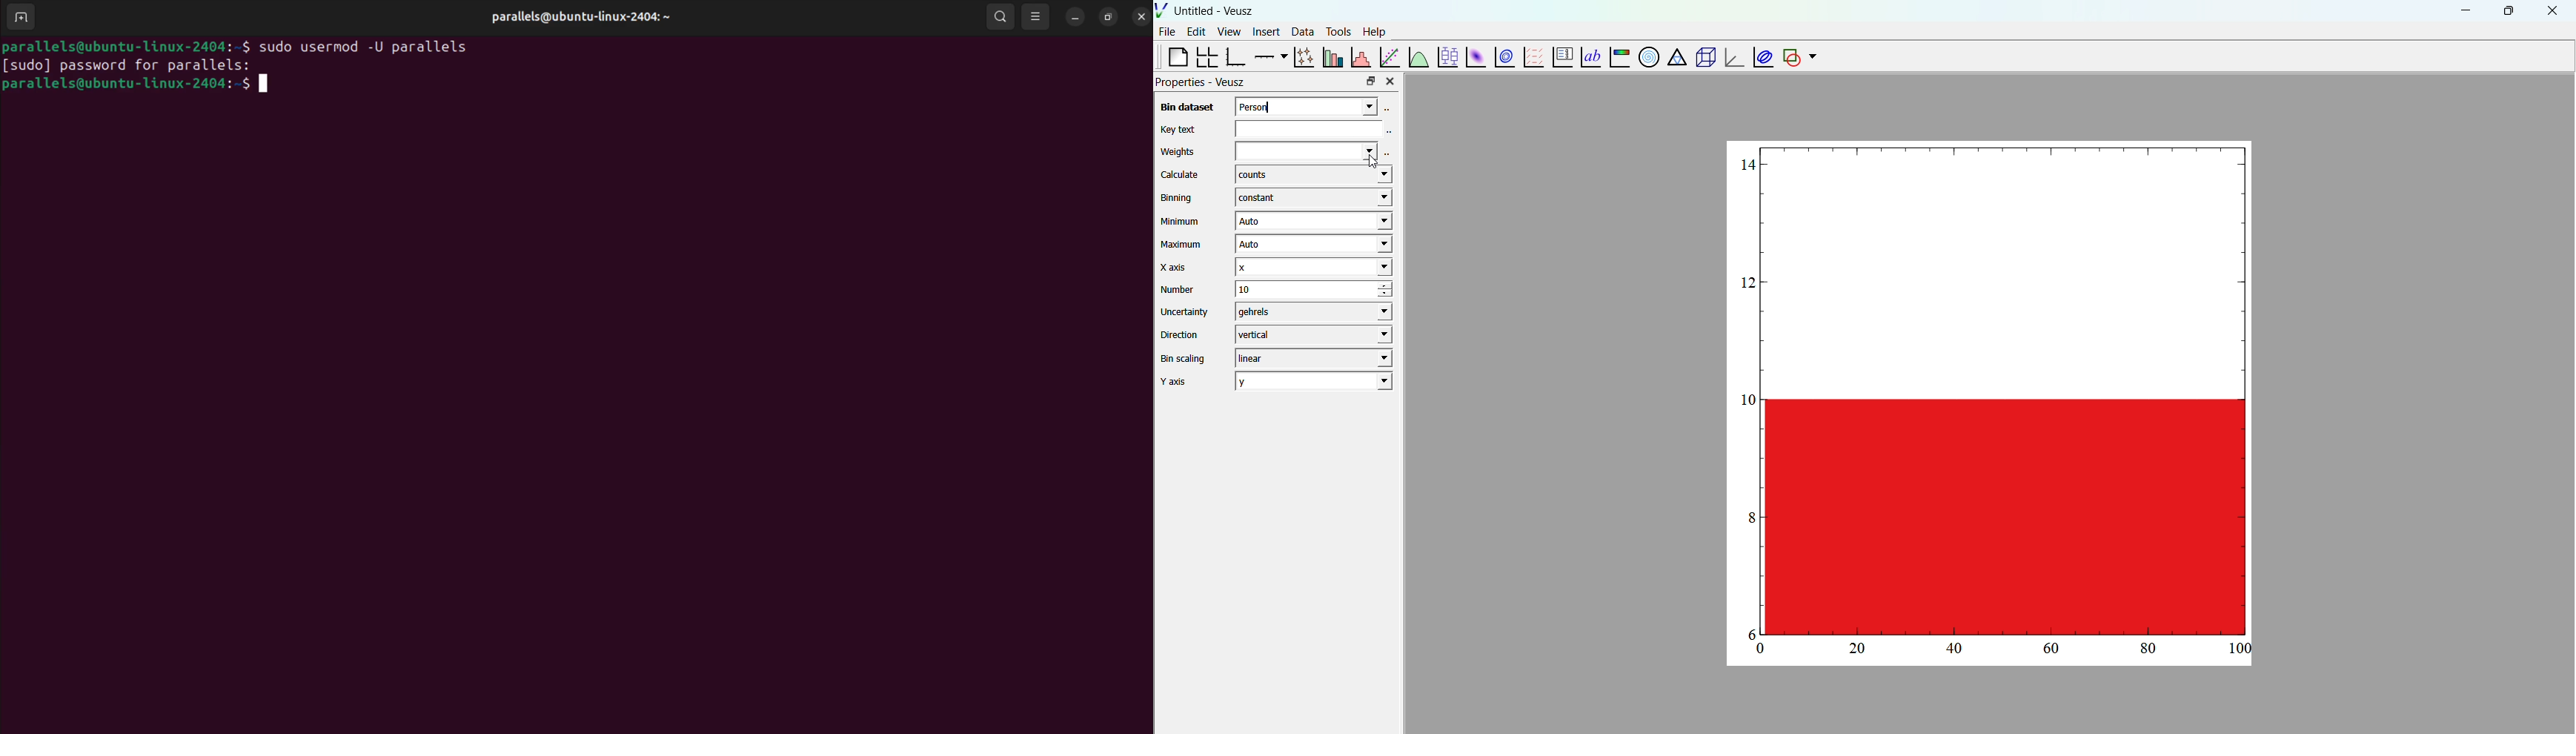 This screenshot has height=756, width=2576. What do you see at coordinates (1813, 57) in the screenshot?
I see `dropdown` at bounding box center [1813, 57].